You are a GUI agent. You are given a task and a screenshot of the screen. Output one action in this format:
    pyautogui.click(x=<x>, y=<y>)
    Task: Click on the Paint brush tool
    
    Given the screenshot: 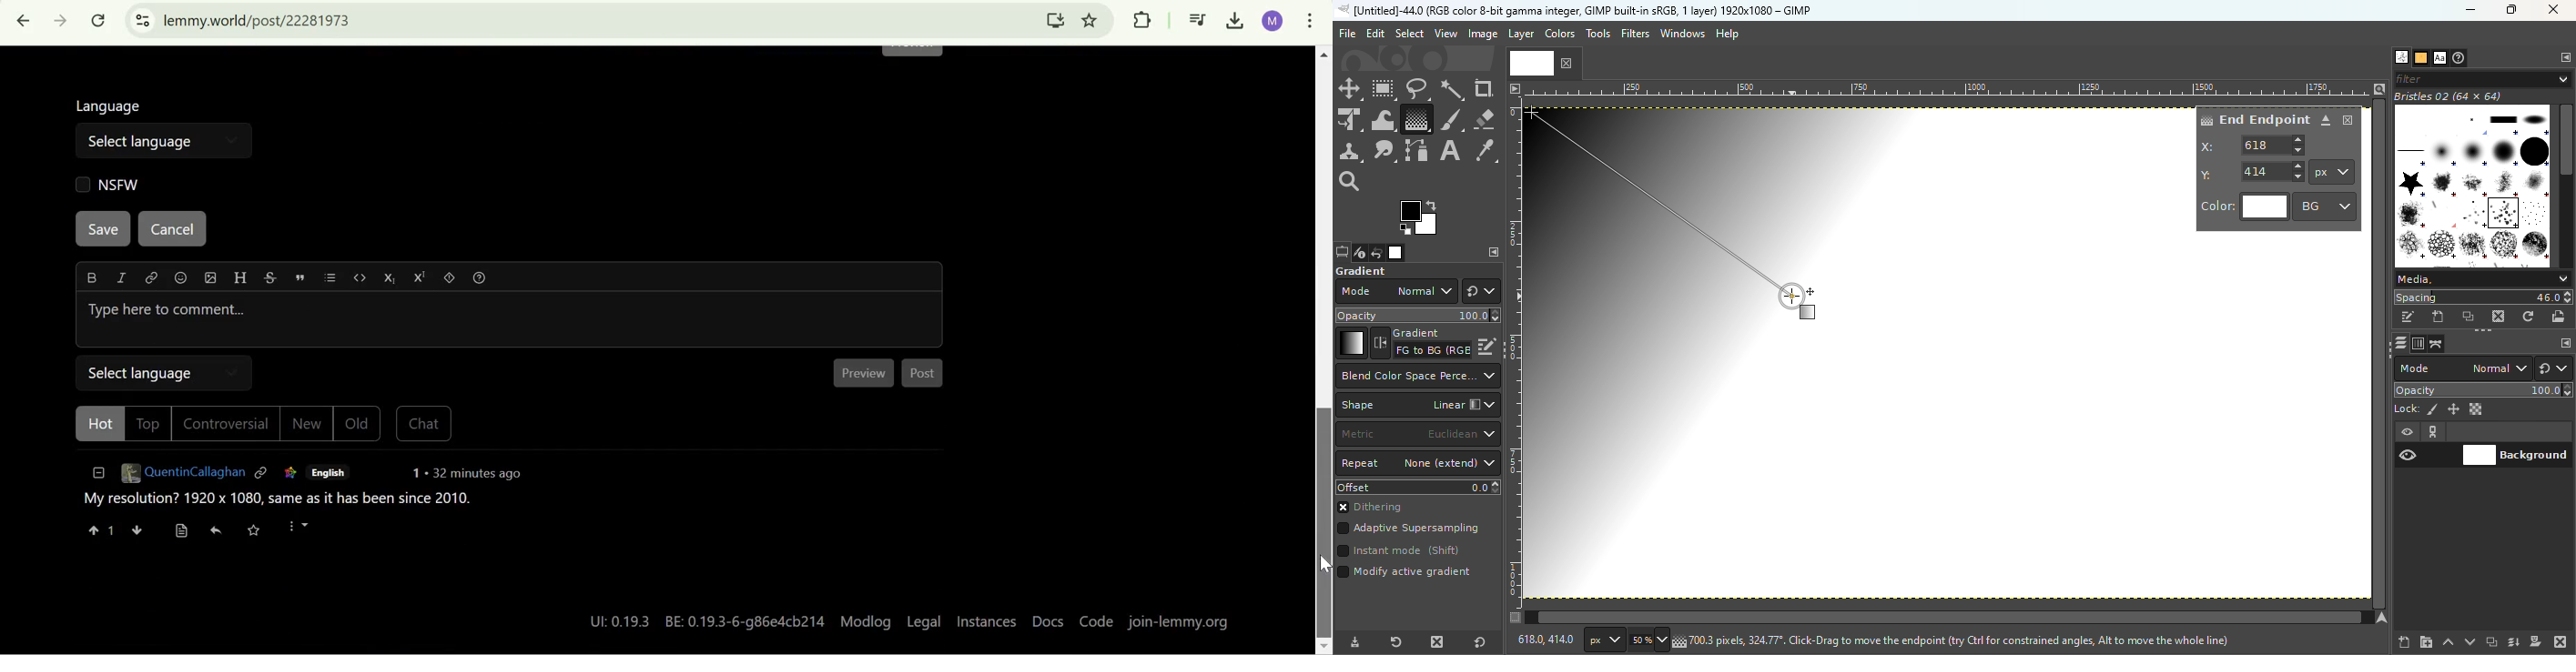 What is the action you would take?
    pyautogui.click(x=1451, y=118)
    